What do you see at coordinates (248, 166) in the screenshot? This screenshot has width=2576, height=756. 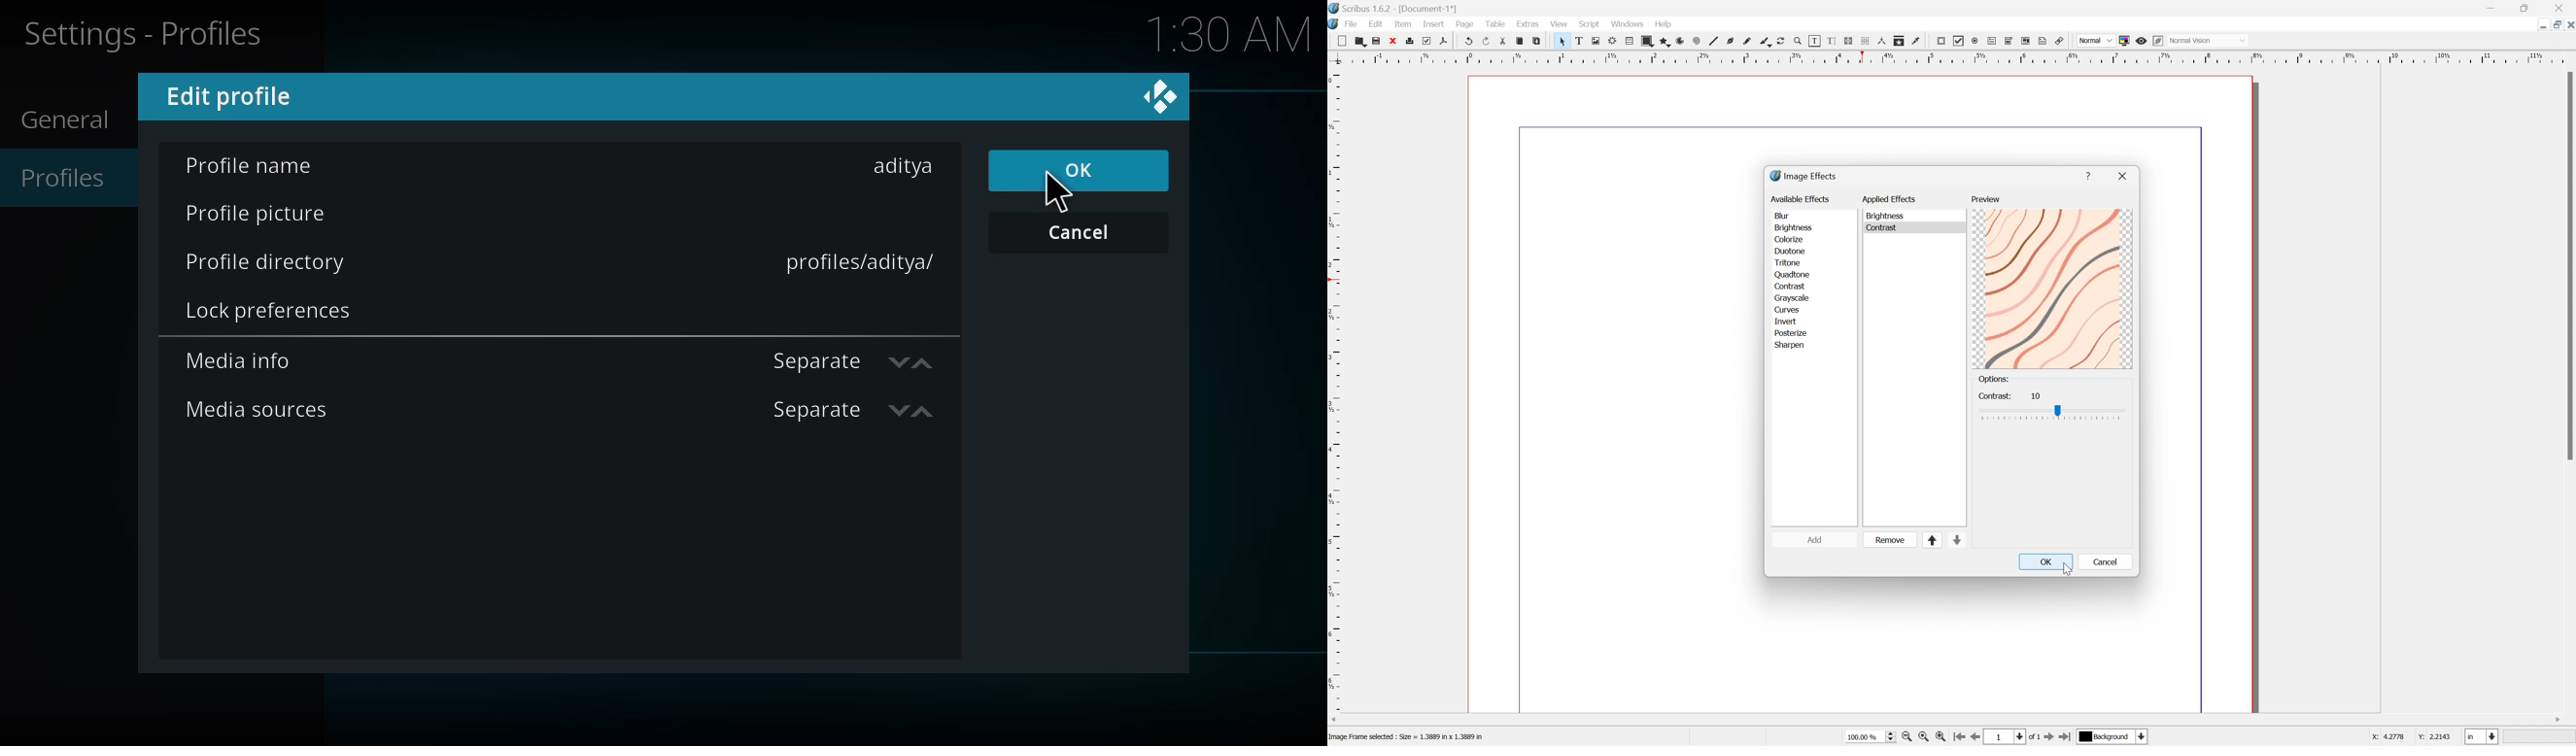 I see `profile name` at bounding box center [248, 166].